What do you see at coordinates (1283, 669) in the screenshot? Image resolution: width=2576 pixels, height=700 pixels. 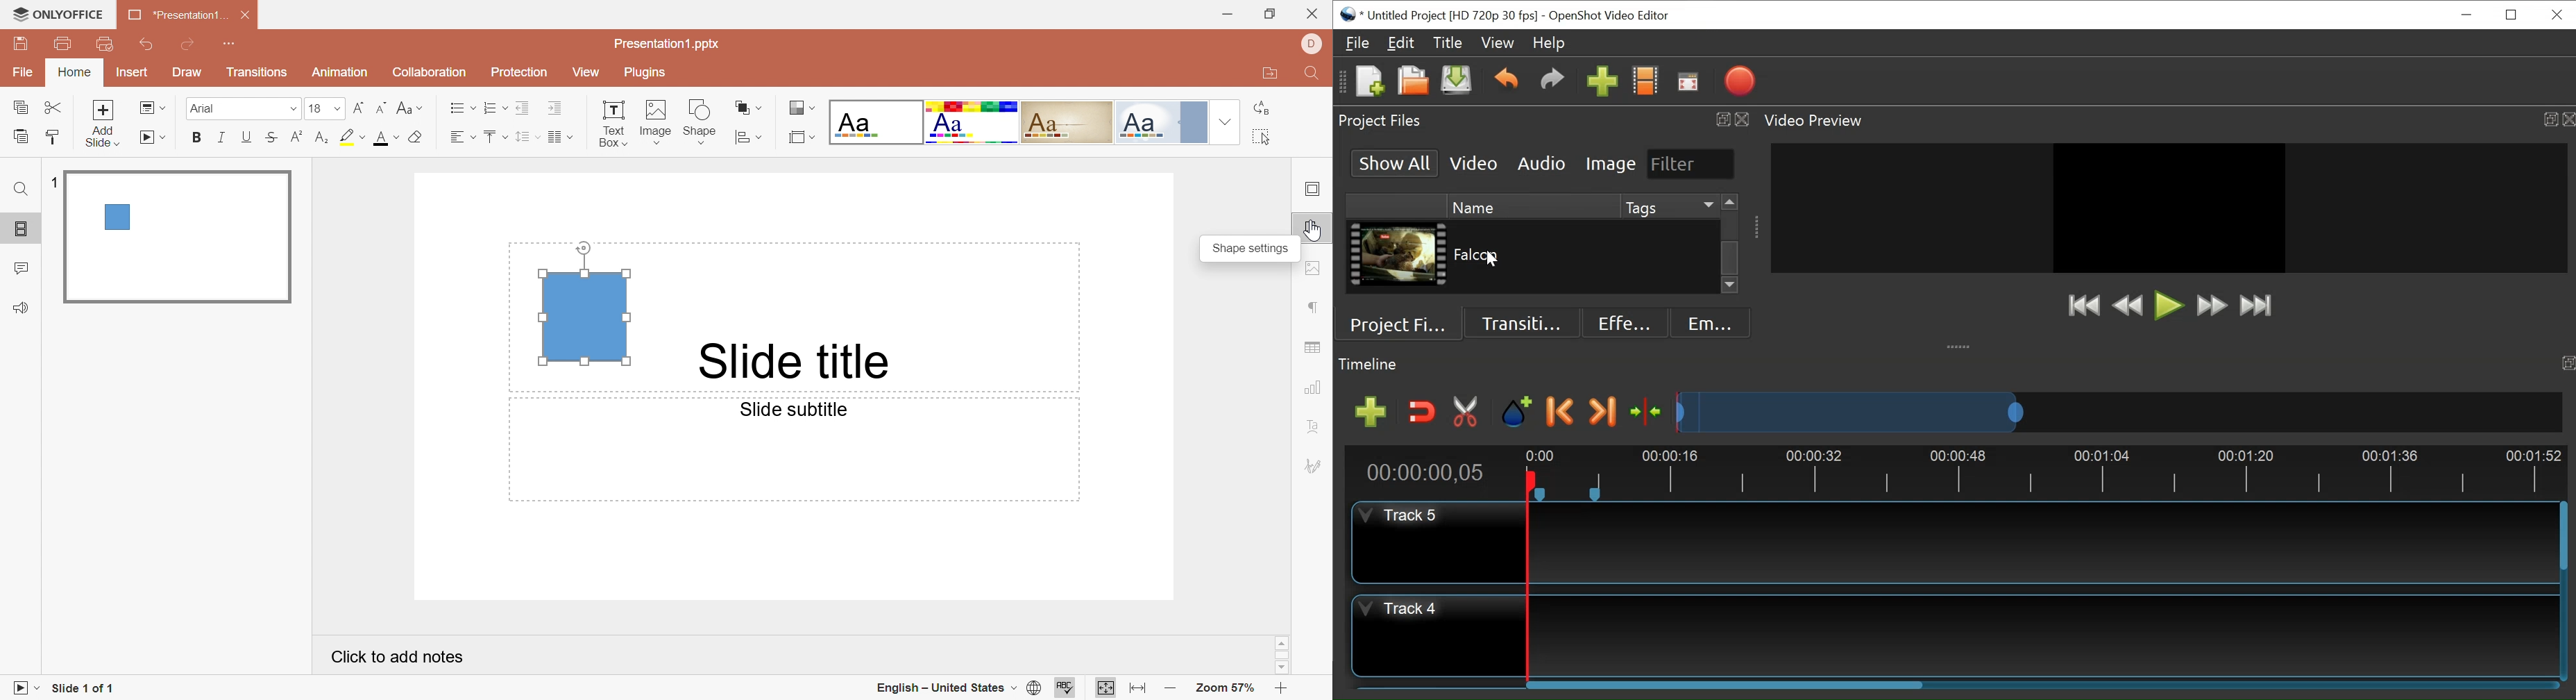 I see `Scroll down` at bounding box center [1283, 669].